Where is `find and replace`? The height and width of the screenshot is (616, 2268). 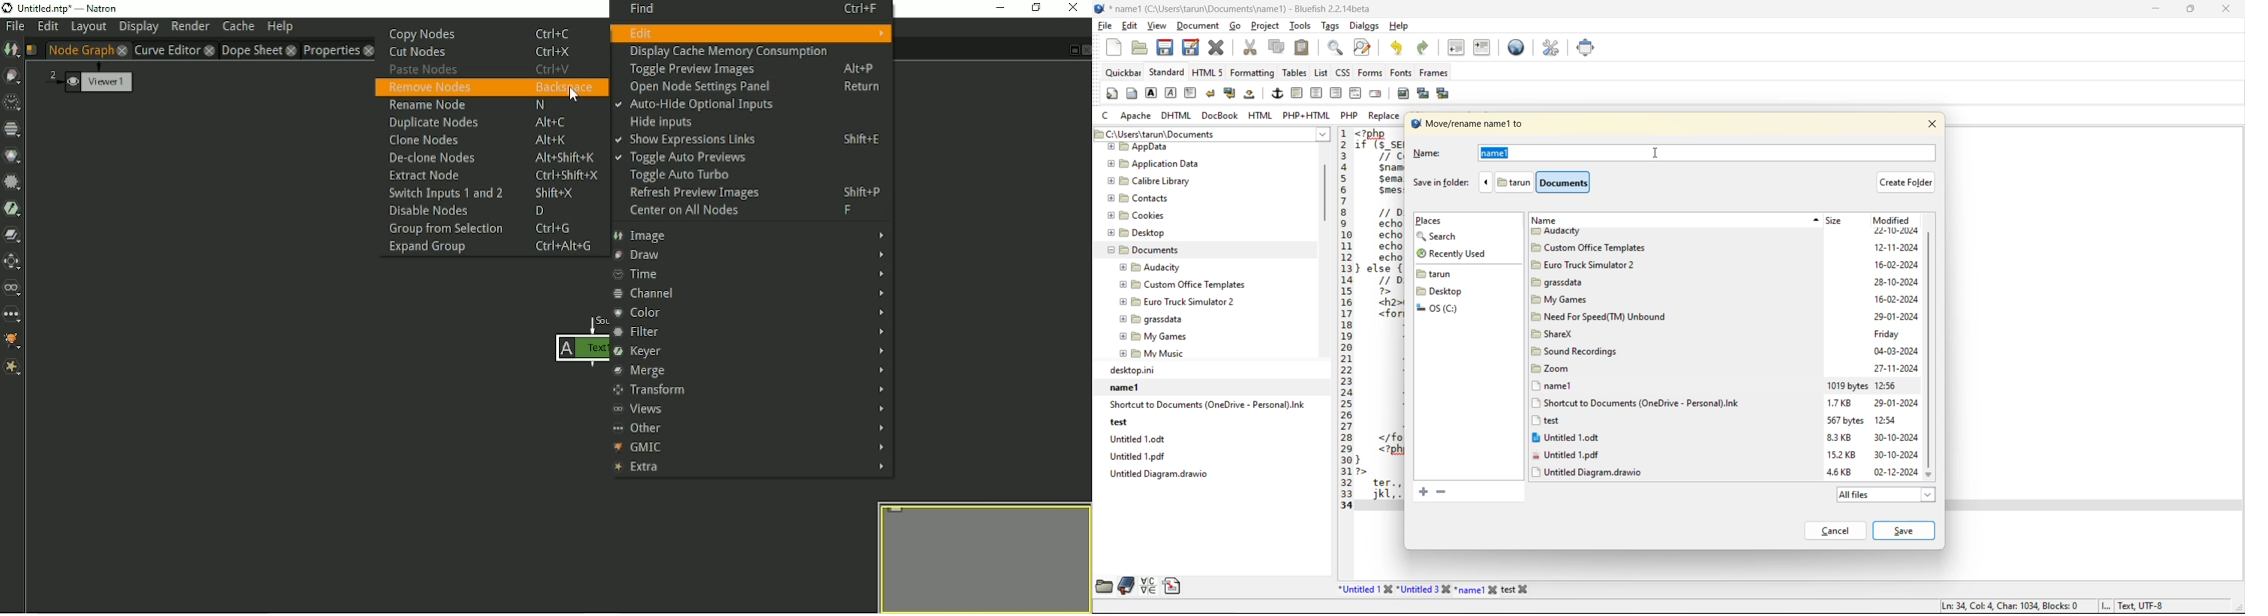
find and replace is located at coordinates (1367, 47).